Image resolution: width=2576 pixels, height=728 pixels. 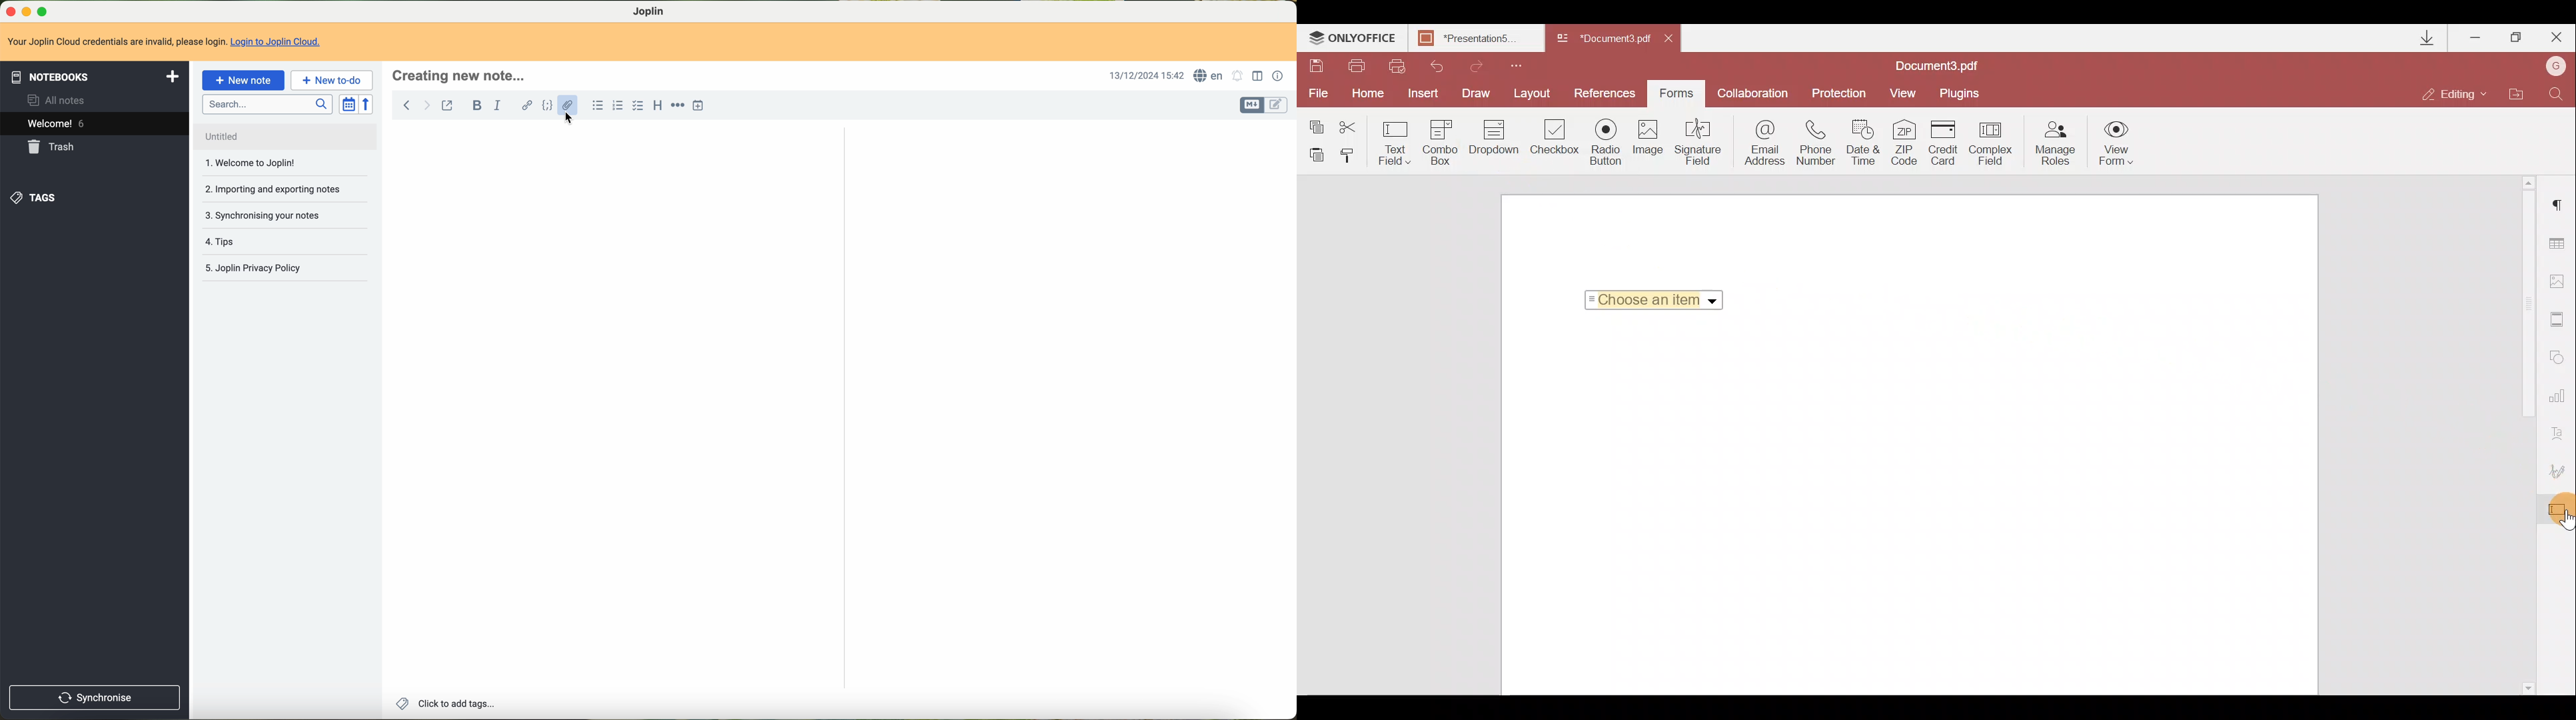 I want to click on minimize Calibre, so click(x=28, y=11).